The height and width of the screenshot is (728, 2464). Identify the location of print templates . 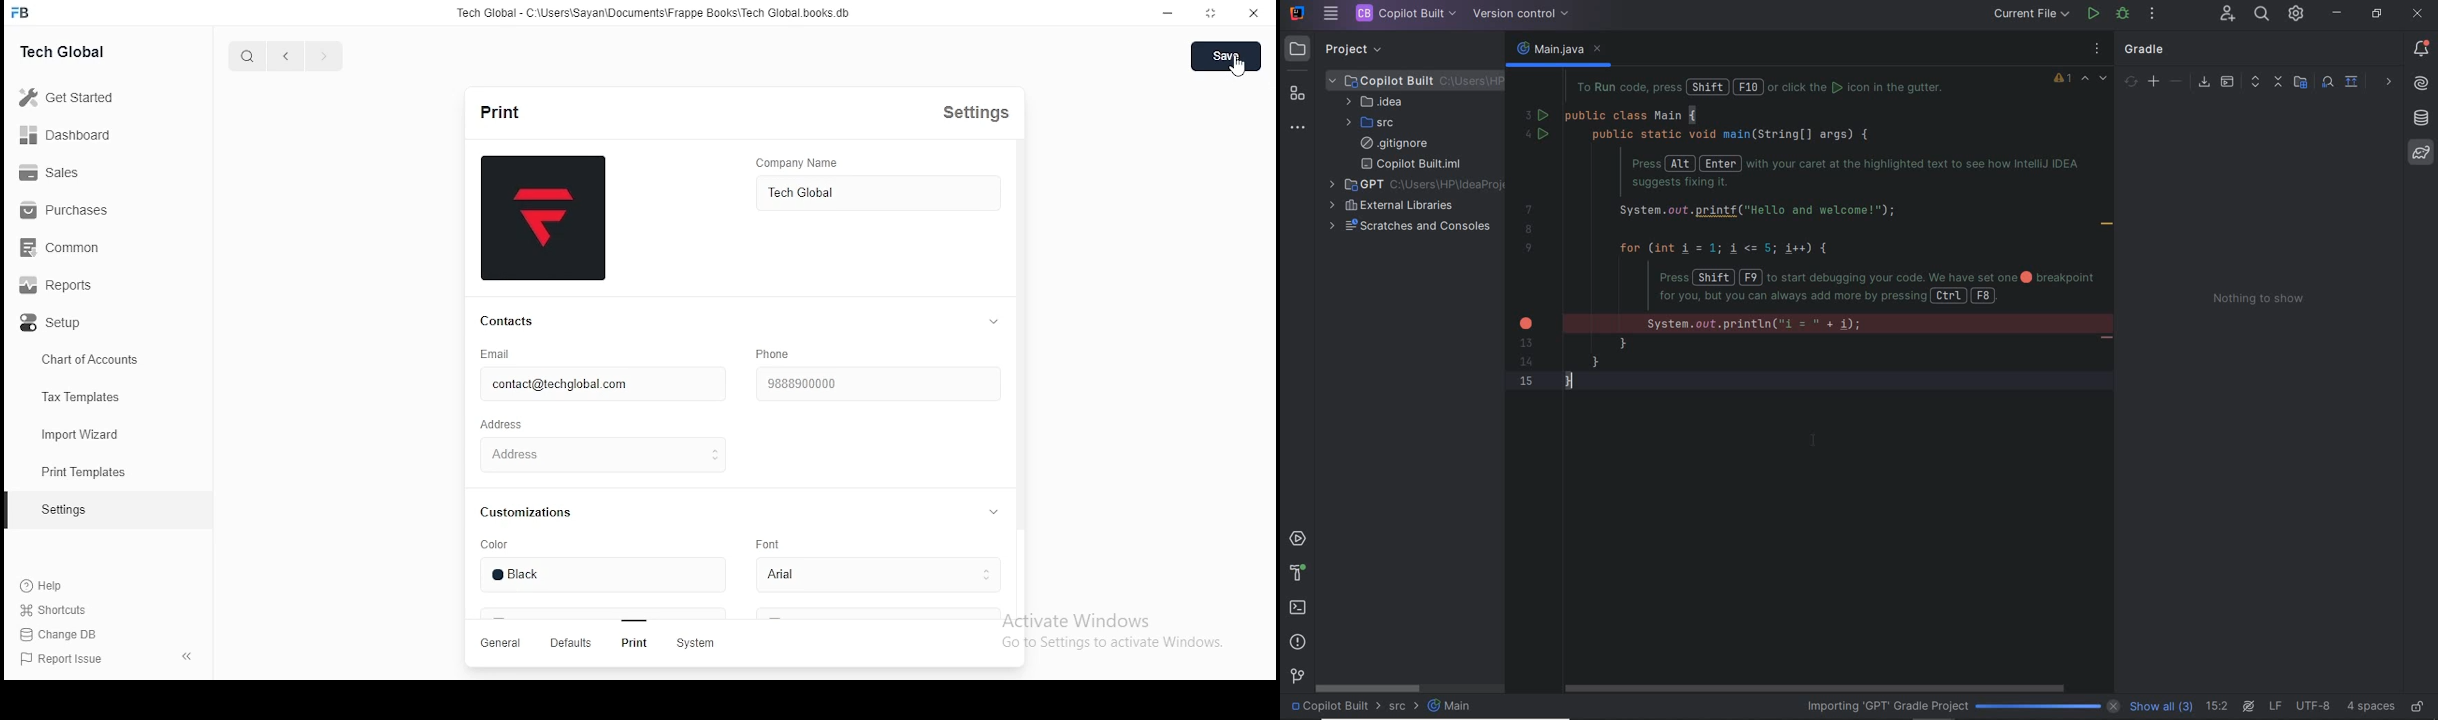
(87, 472).